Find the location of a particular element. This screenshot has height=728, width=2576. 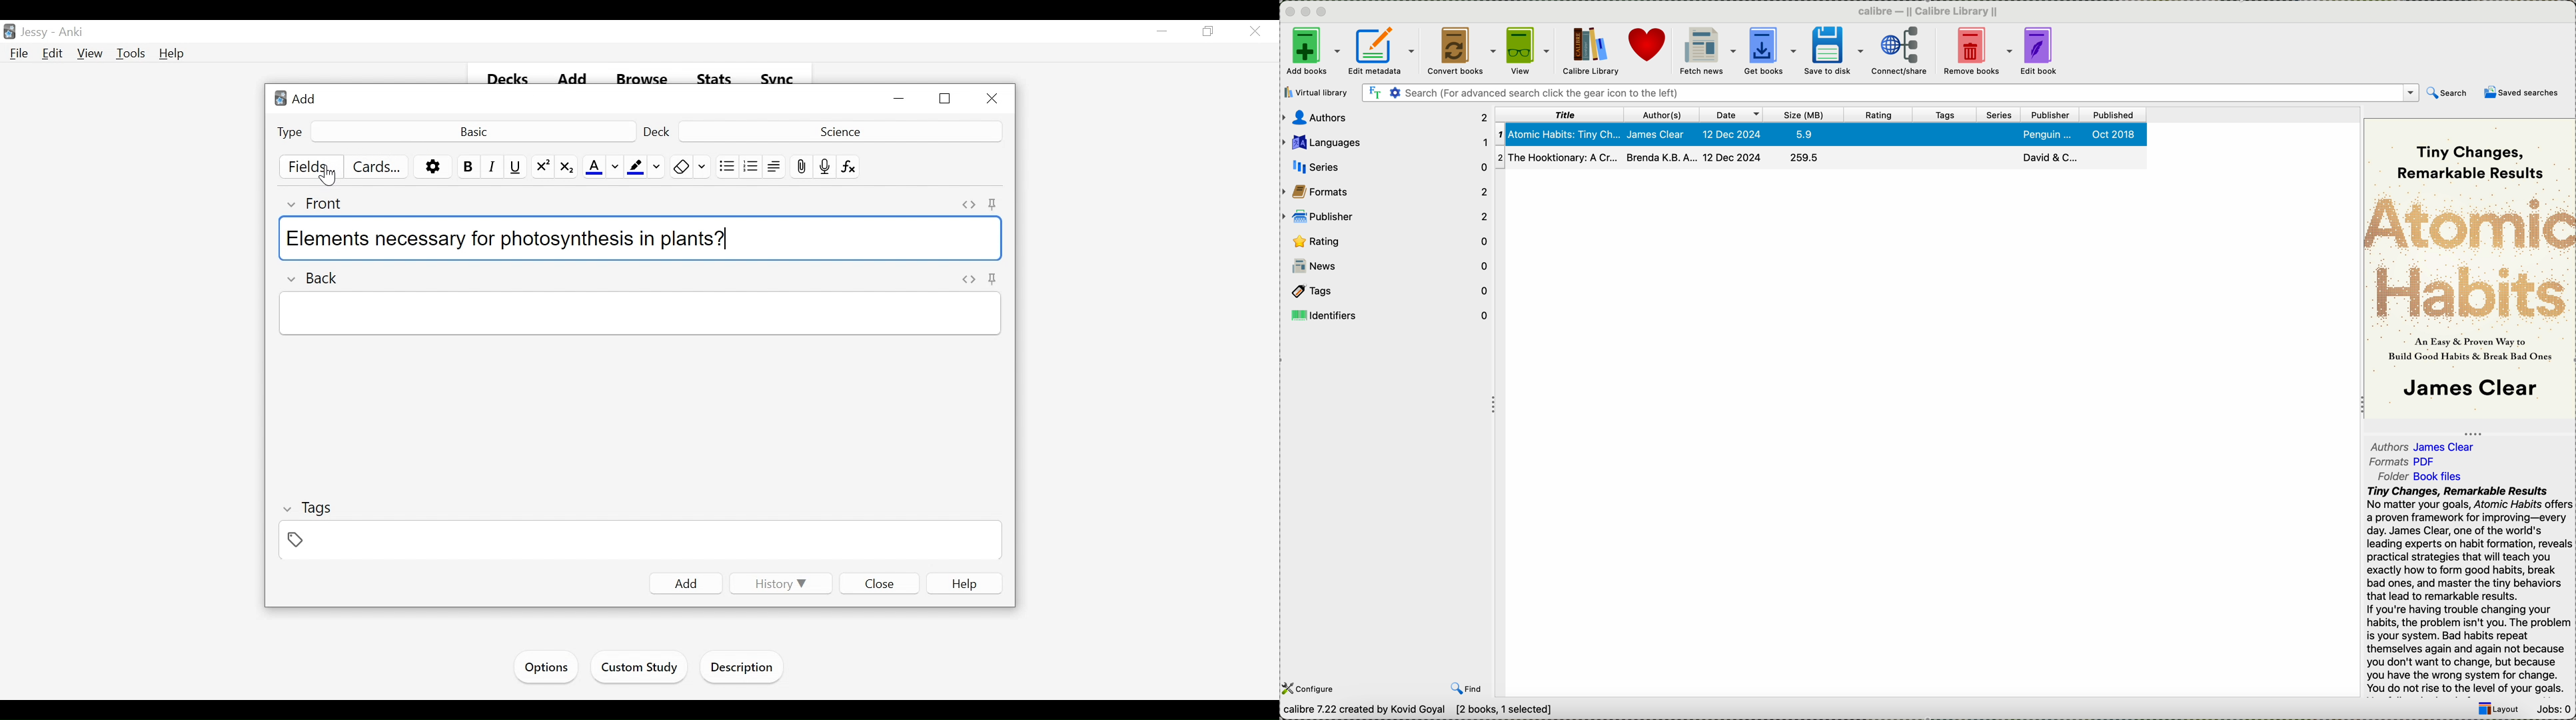

Equation is located at coordinates (849, 167).